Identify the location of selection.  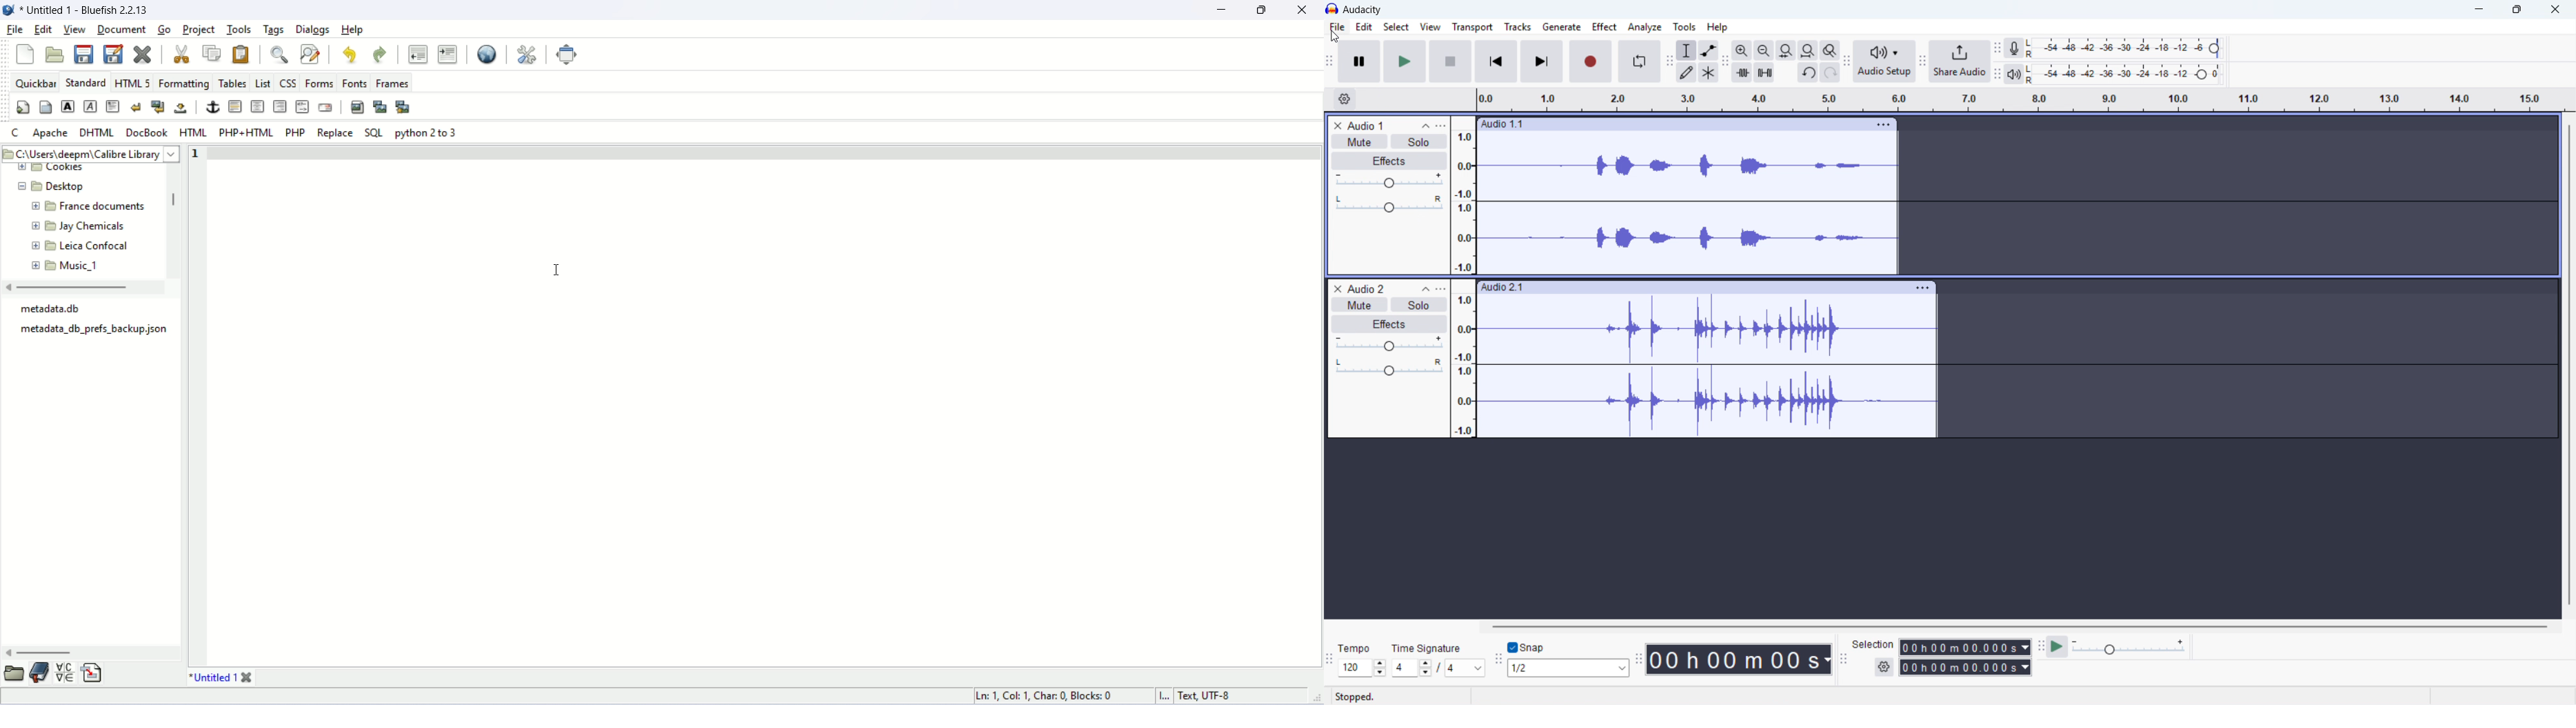
(1875, 644).